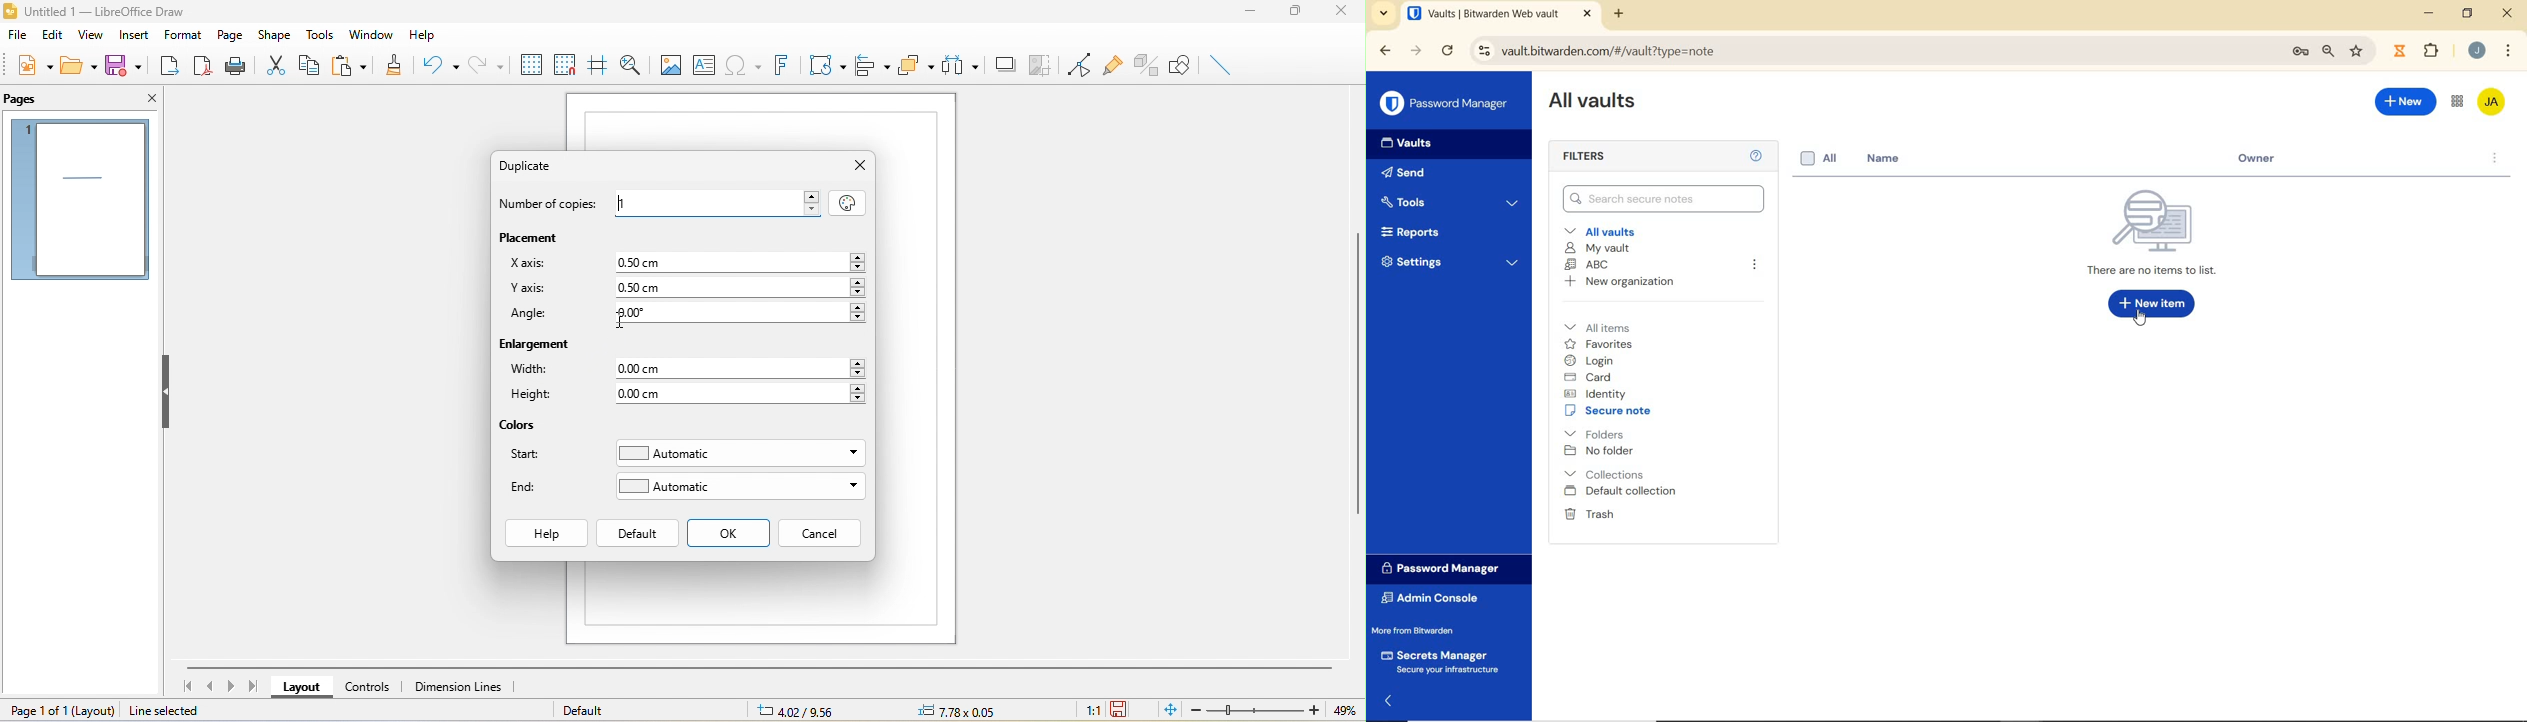 The width and height of the screenshot is (2548, 728). What do you see at coordinates (531, 316) in the screenshot?
I see `angle` at bounding box center [531, 316].